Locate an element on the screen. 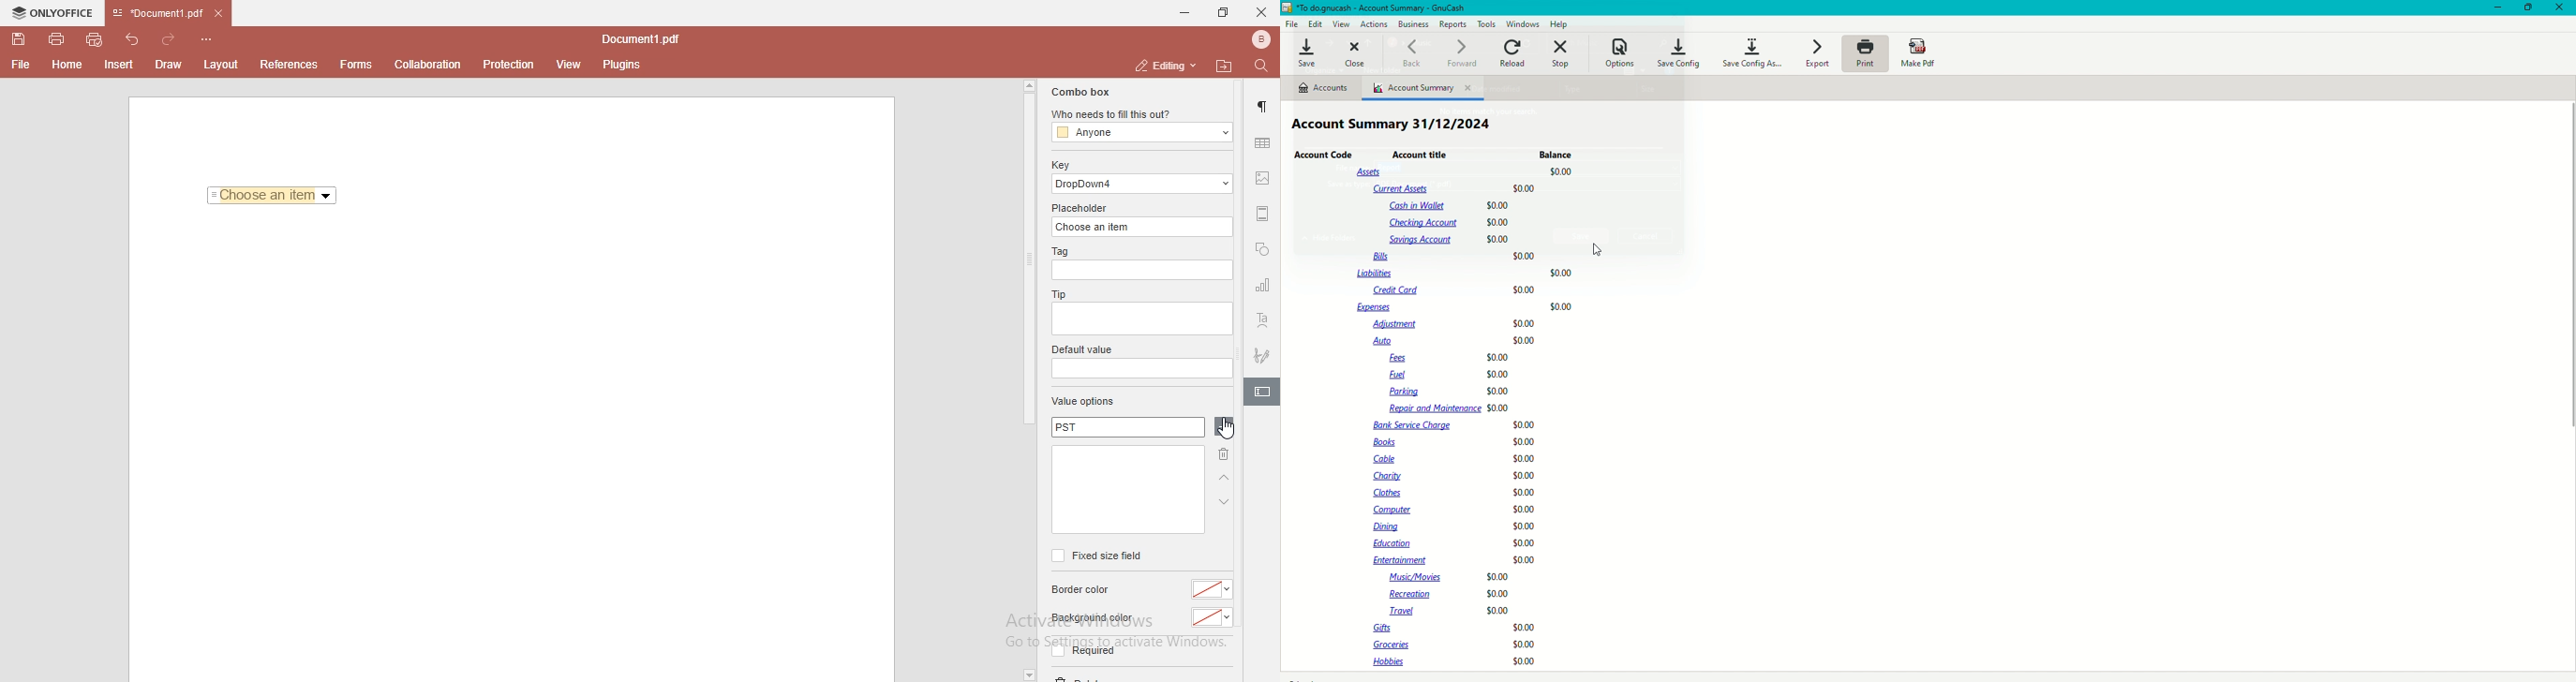 The width and height of the screenshot is (2576, 700). empty box is located at coordinates (1140, 320).